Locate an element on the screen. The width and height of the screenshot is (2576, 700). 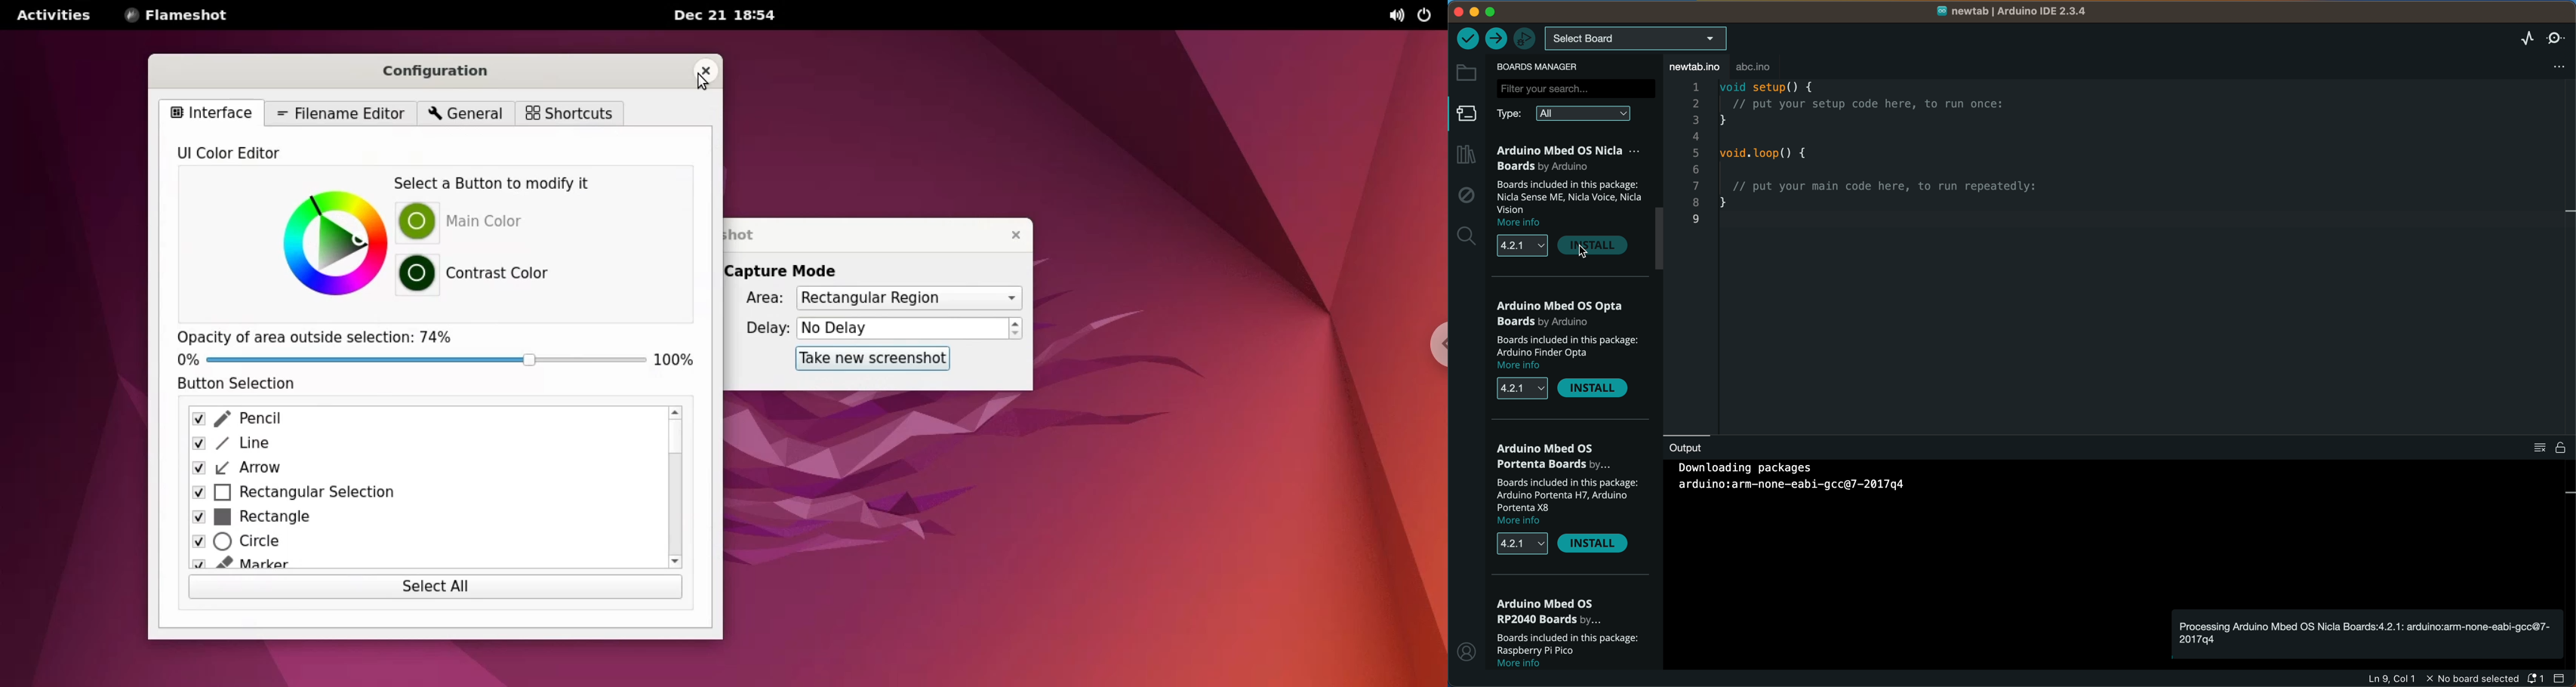
color picker is located at coordinates (325, 240).